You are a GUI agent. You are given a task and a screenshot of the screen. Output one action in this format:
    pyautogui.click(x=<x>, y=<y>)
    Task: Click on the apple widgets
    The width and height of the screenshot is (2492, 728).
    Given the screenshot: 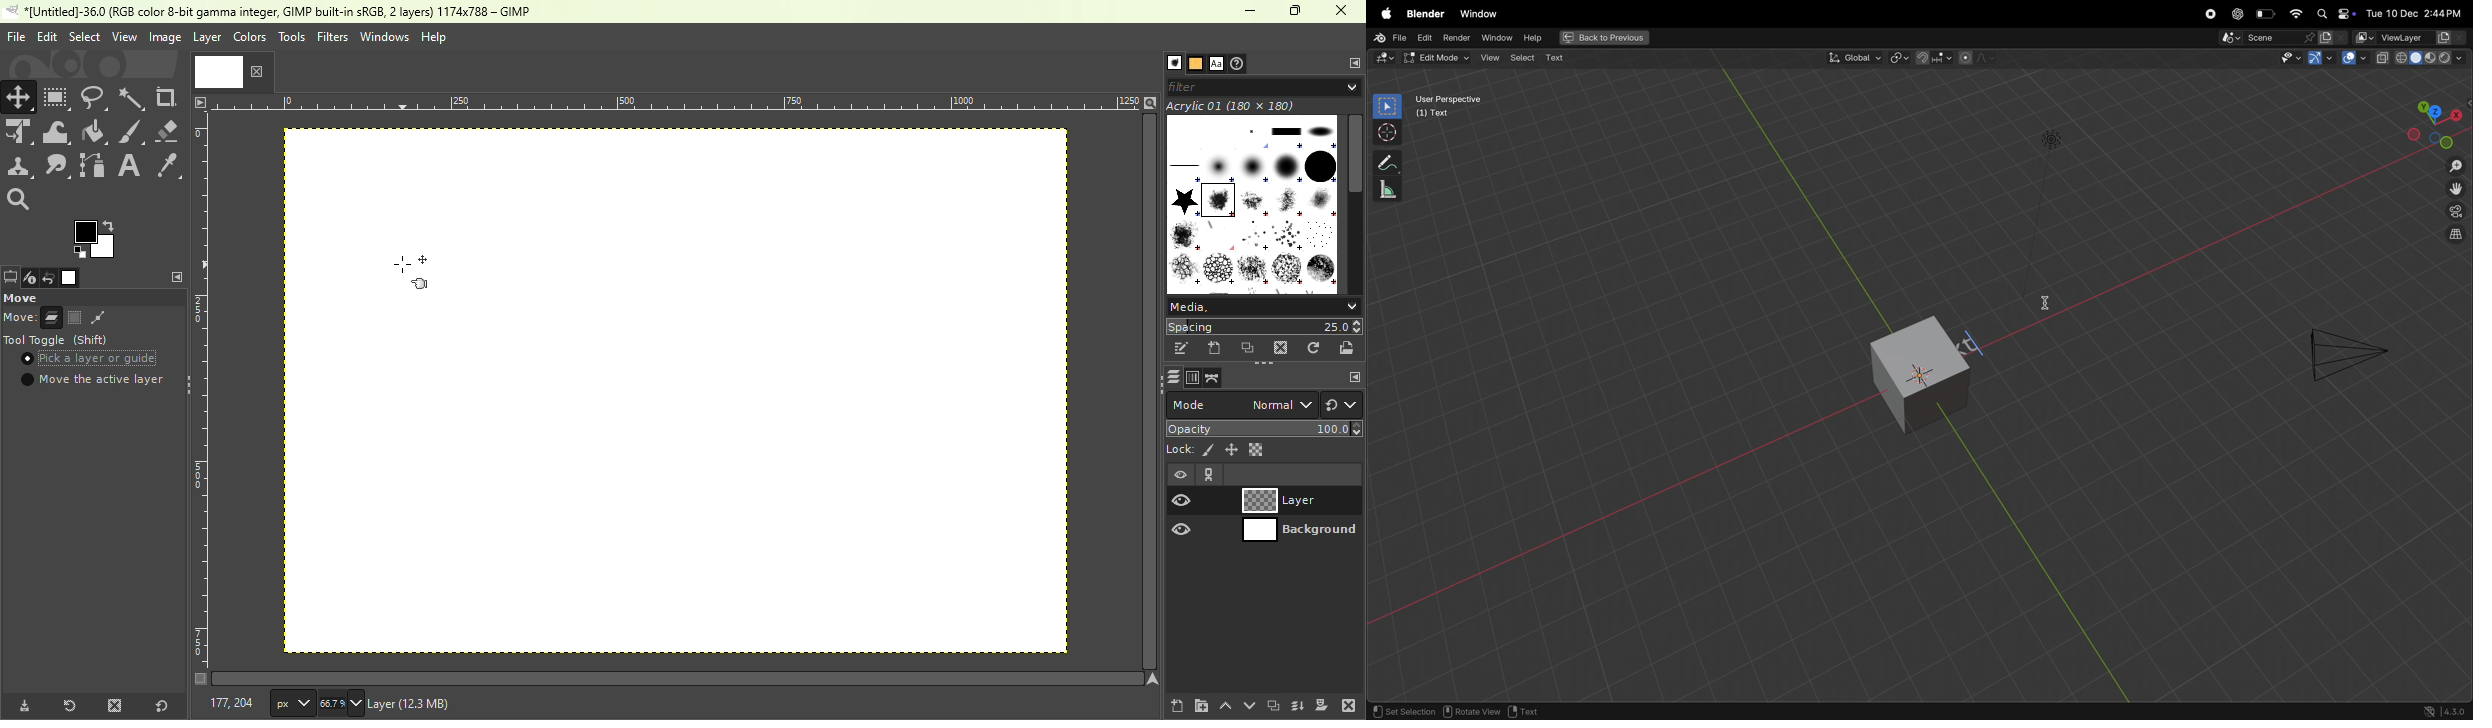 What is the action you would take?
    pyautogui.click(x=2333, y=12)
    